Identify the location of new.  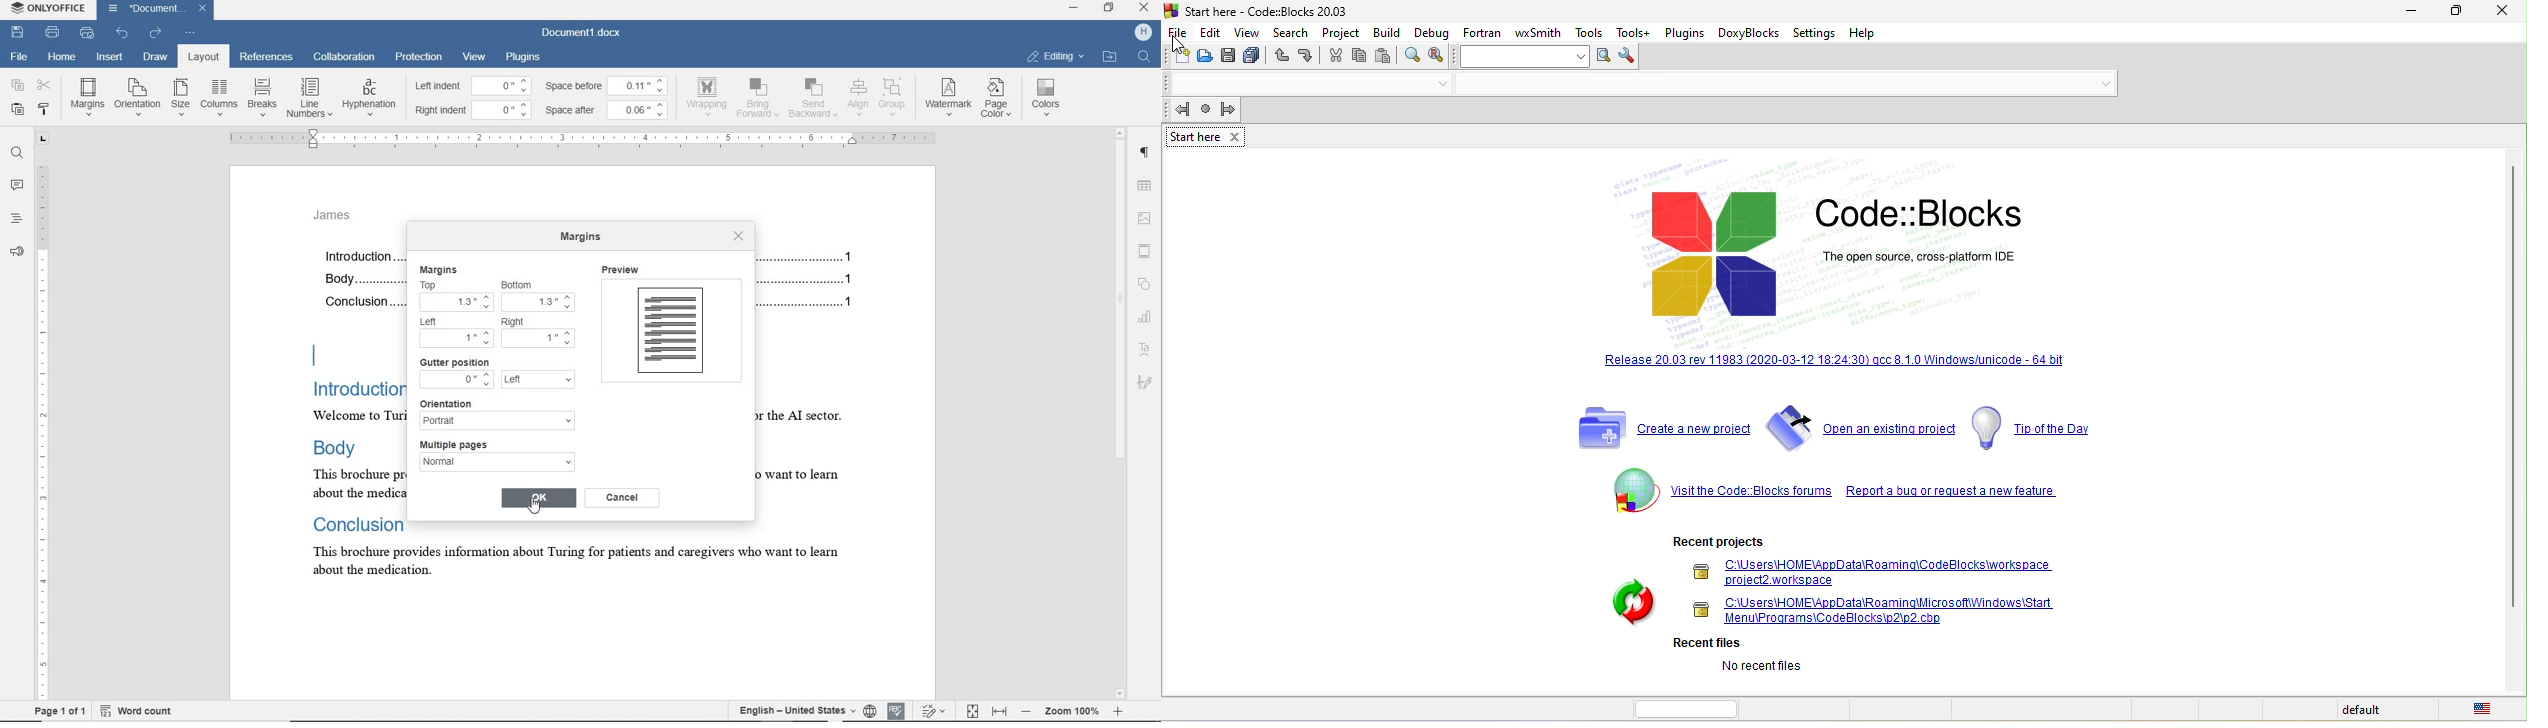
(1178, 57).